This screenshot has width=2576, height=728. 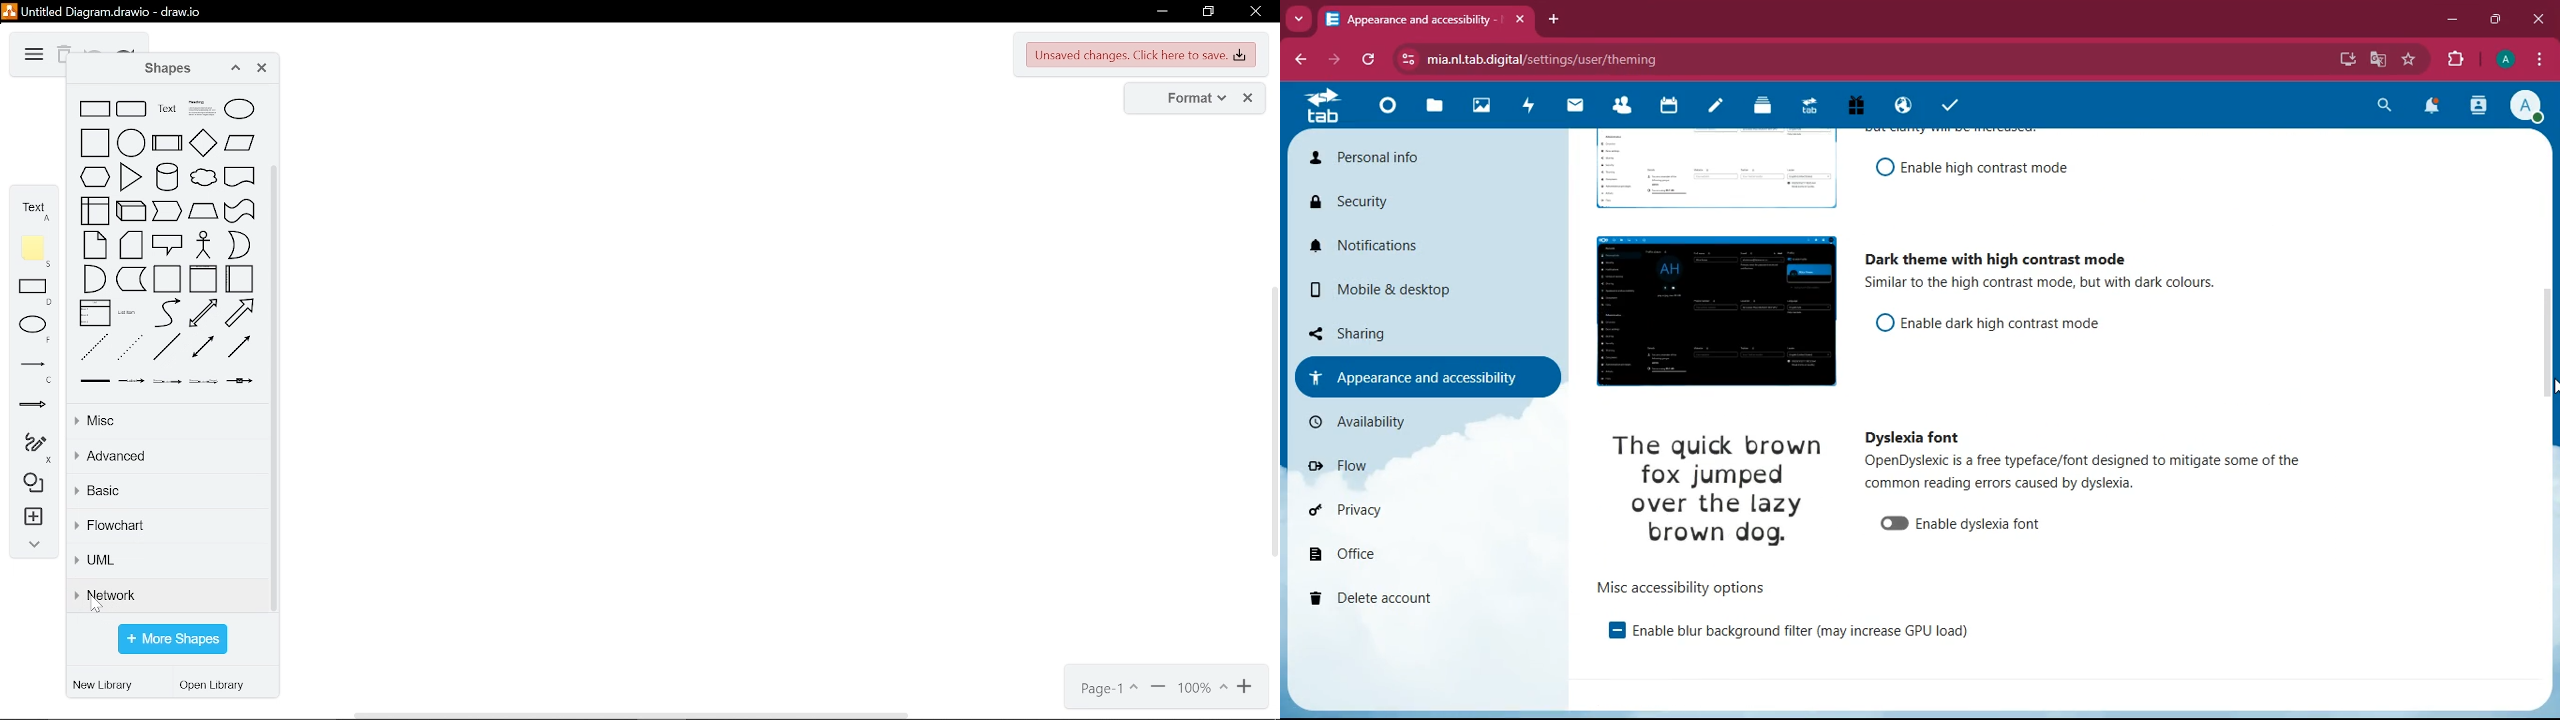 I want to click on Basic, so click(x=165, y=494).